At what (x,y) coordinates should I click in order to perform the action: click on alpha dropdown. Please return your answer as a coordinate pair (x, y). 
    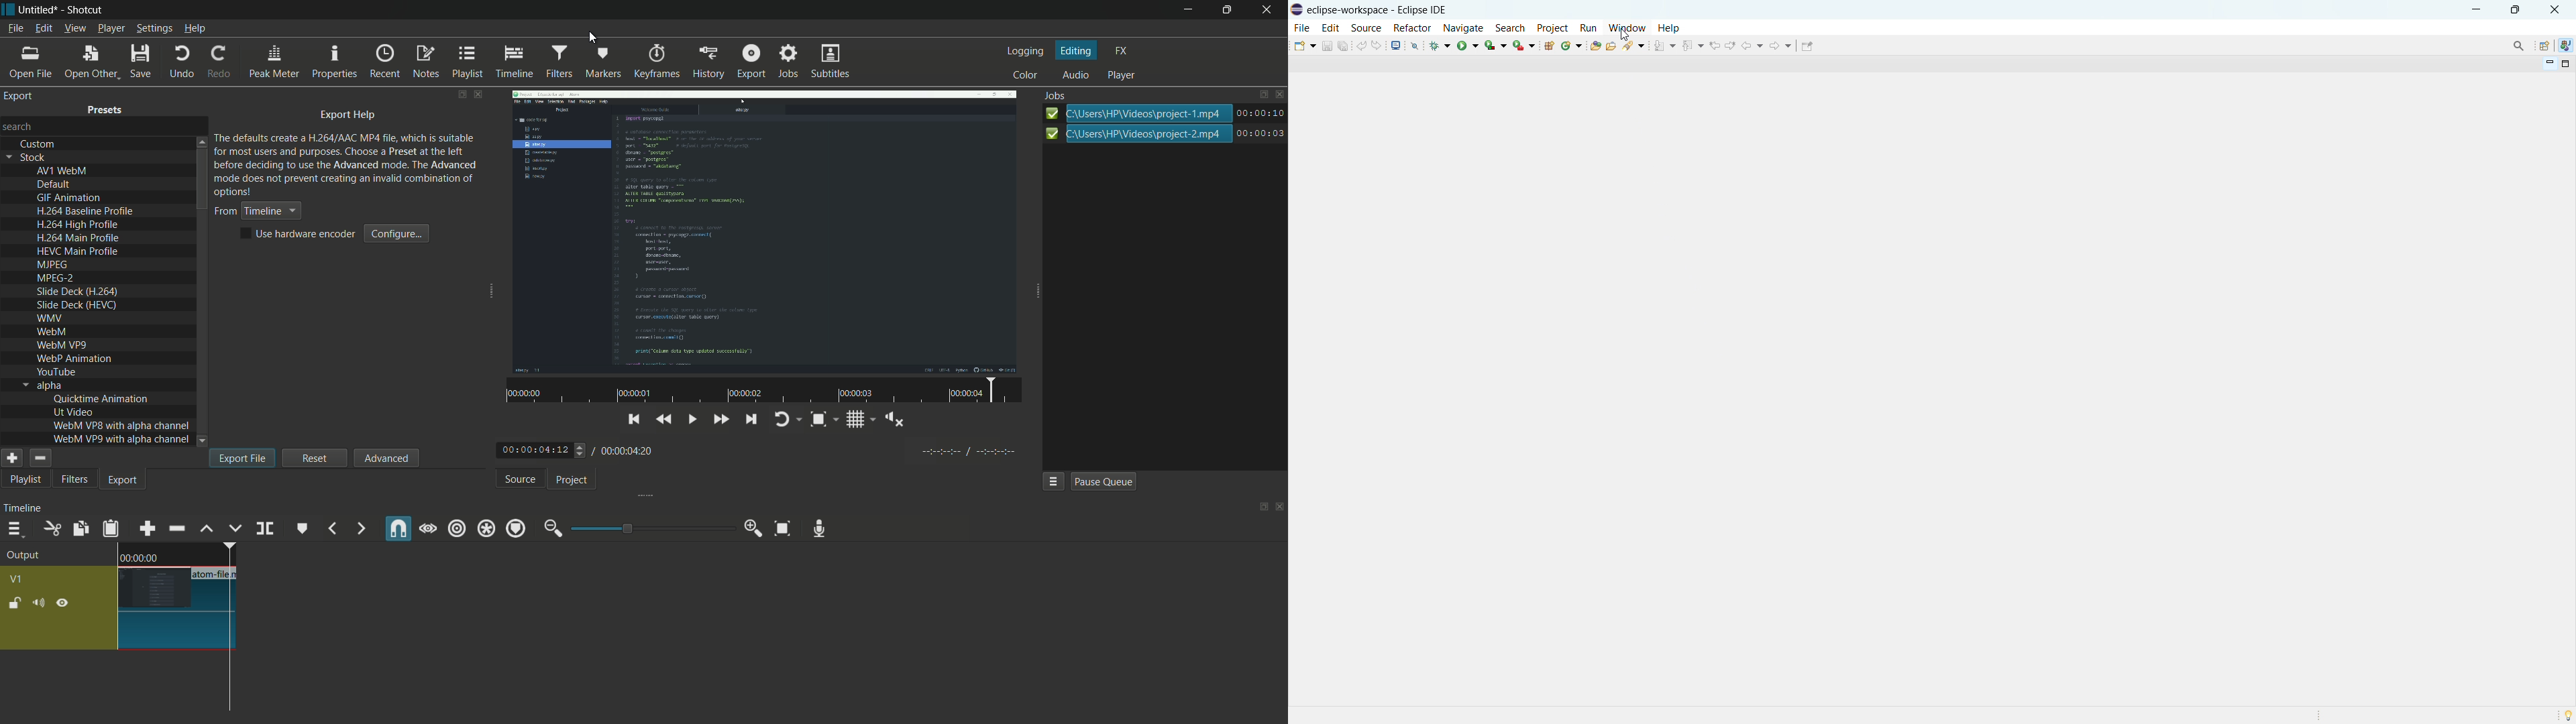
    Looking at the image, I should click on (42, 385).